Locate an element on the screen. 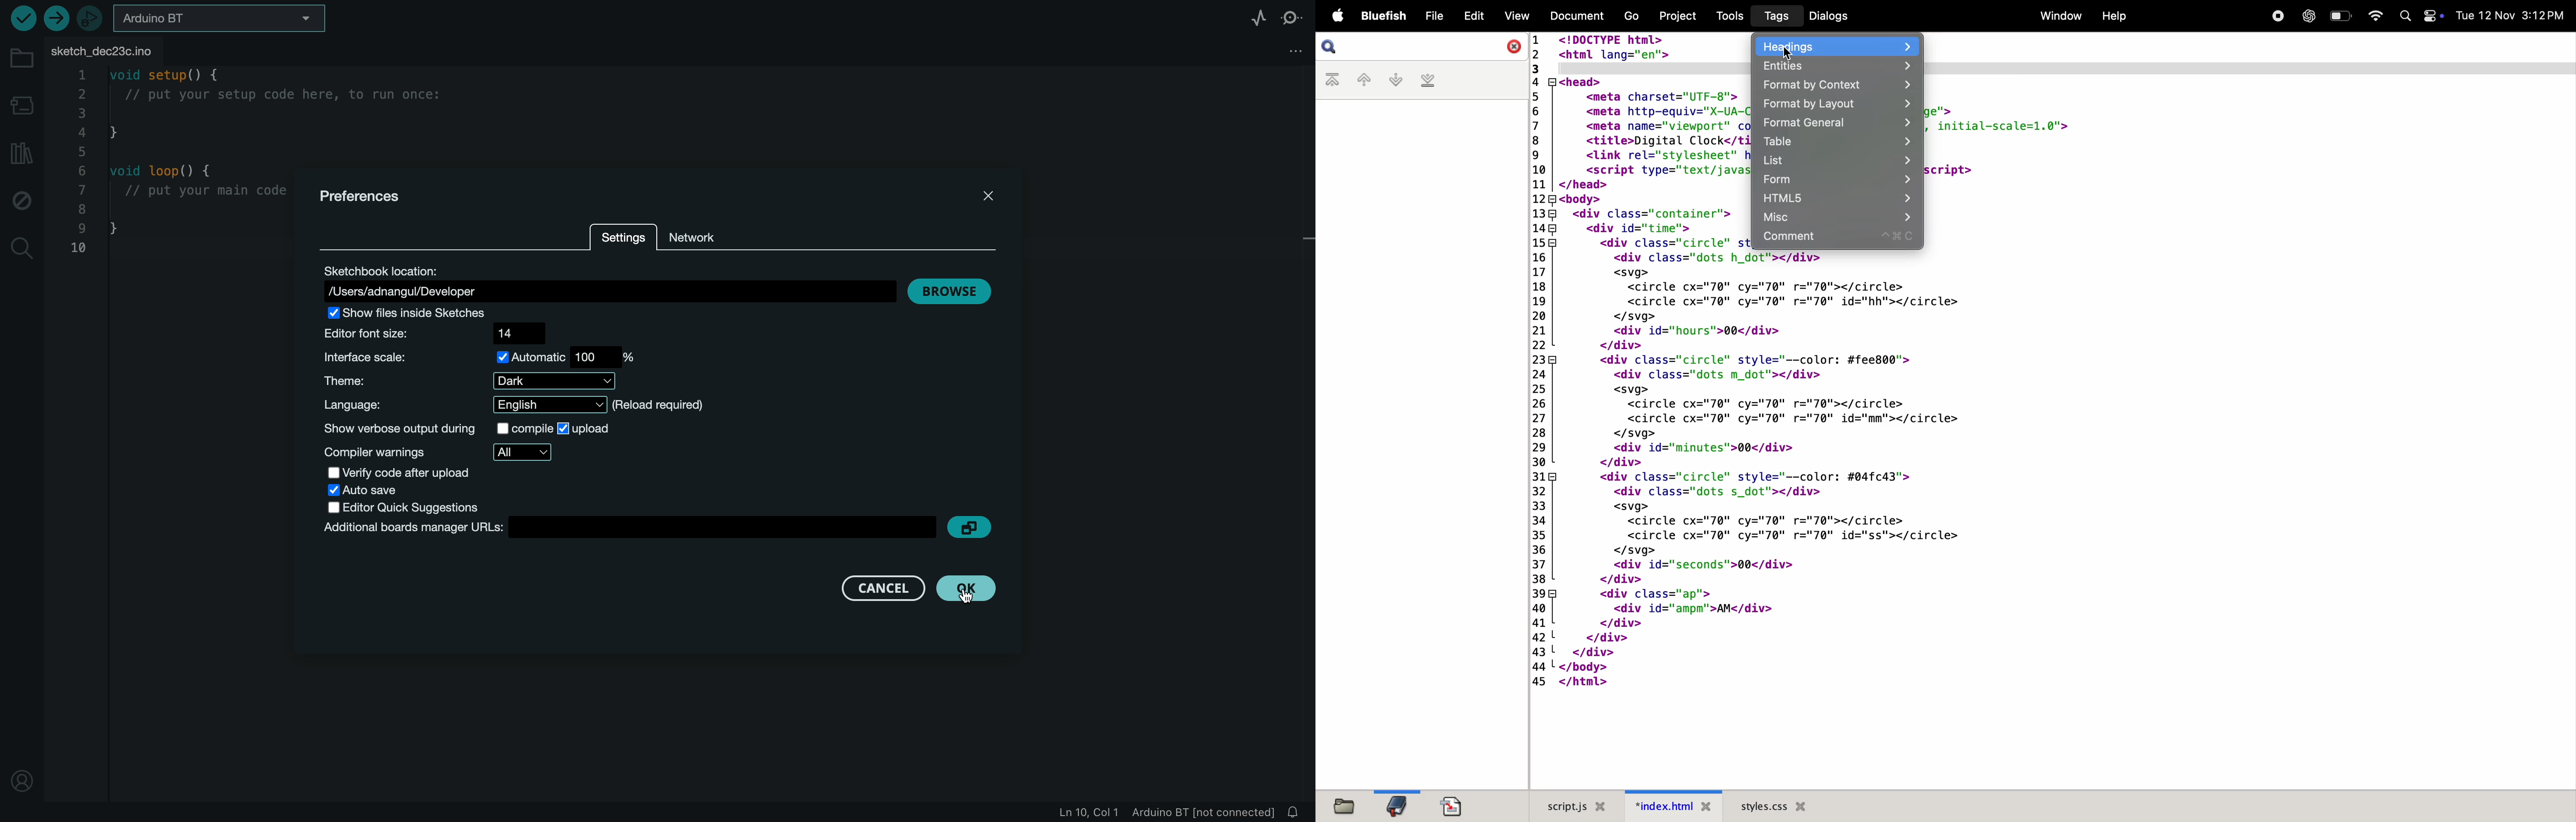  misc is located at coordinates (1836, 218).